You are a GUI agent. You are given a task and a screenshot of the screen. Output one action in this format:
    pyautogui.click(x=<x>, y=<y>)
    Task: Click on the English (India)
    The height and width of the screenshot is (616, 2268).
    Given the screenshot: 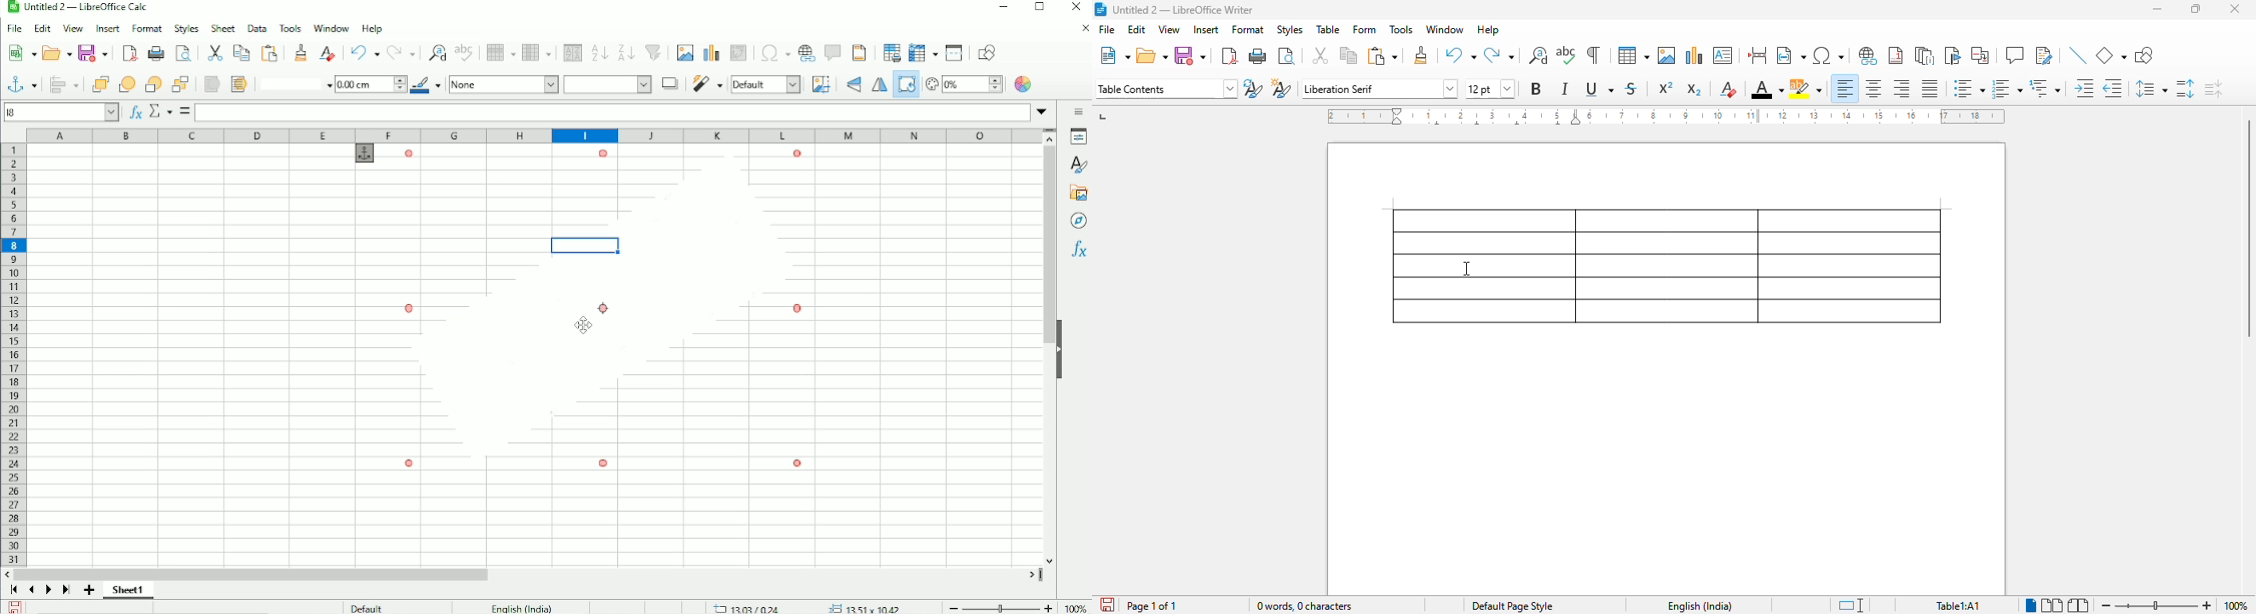 What is the action you would take?
    pyautogui.click(x=520, y=607)
    